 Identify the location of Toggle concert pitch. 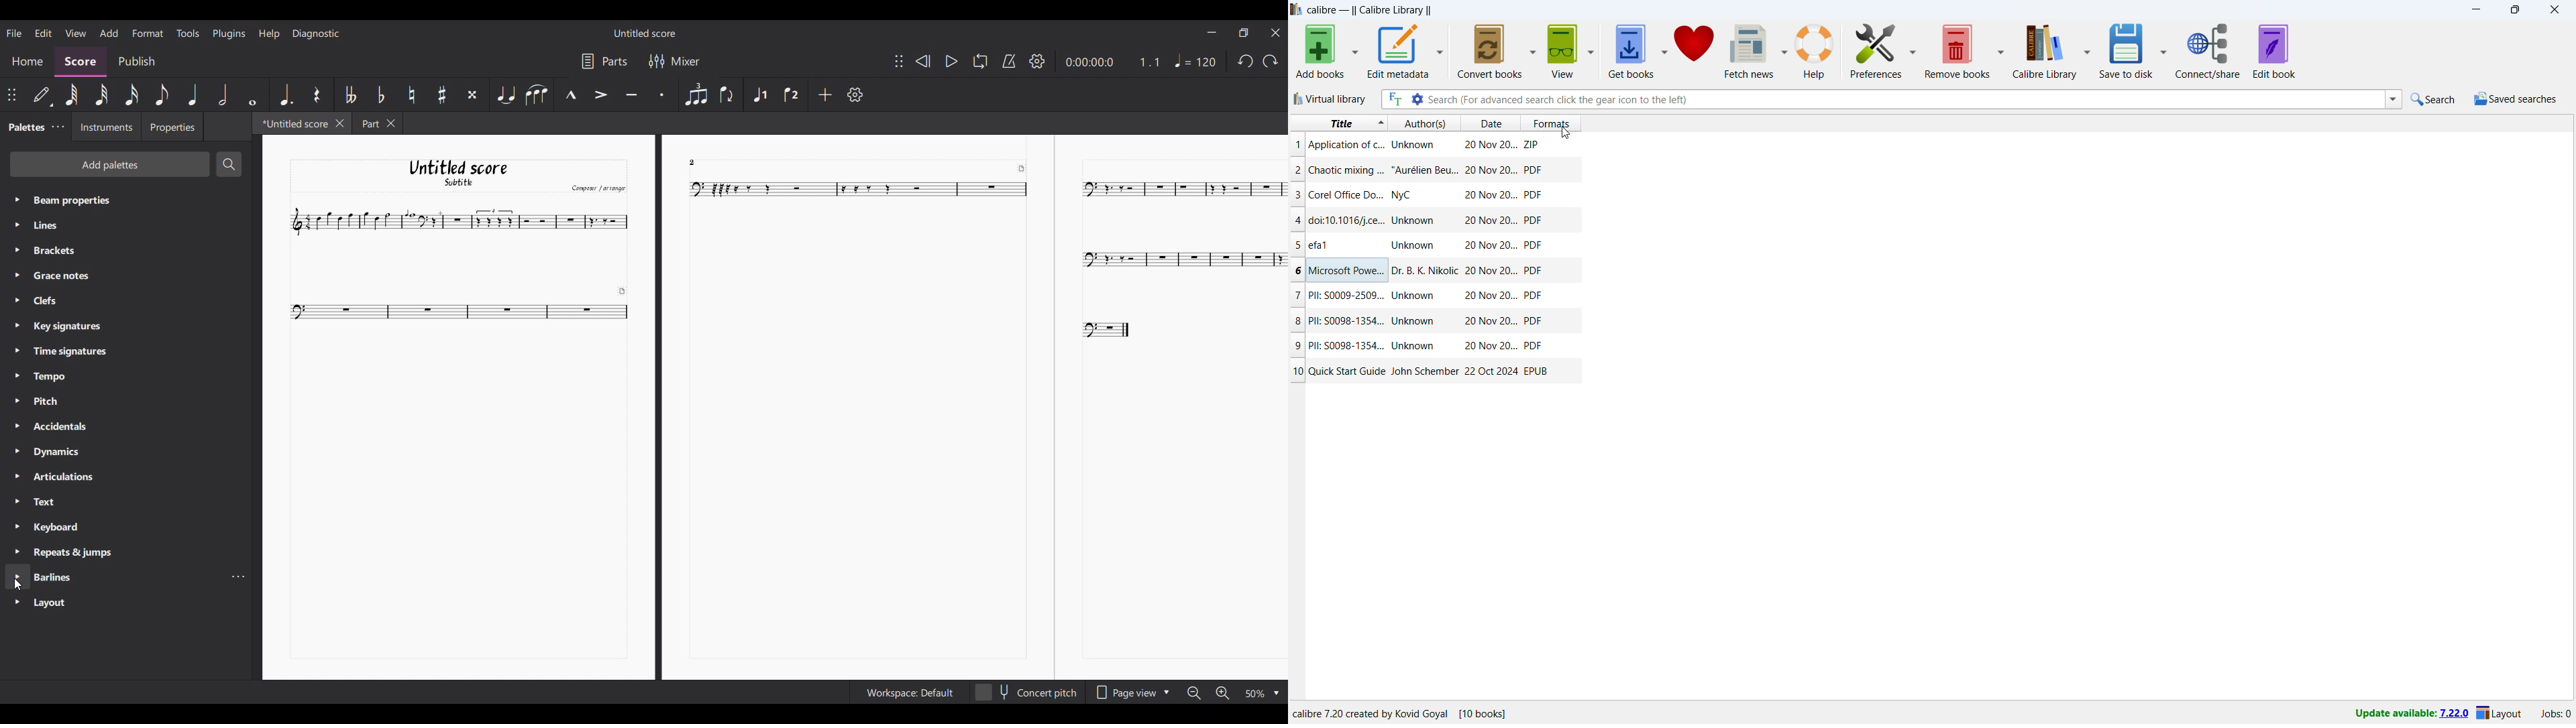
(1026, 692).